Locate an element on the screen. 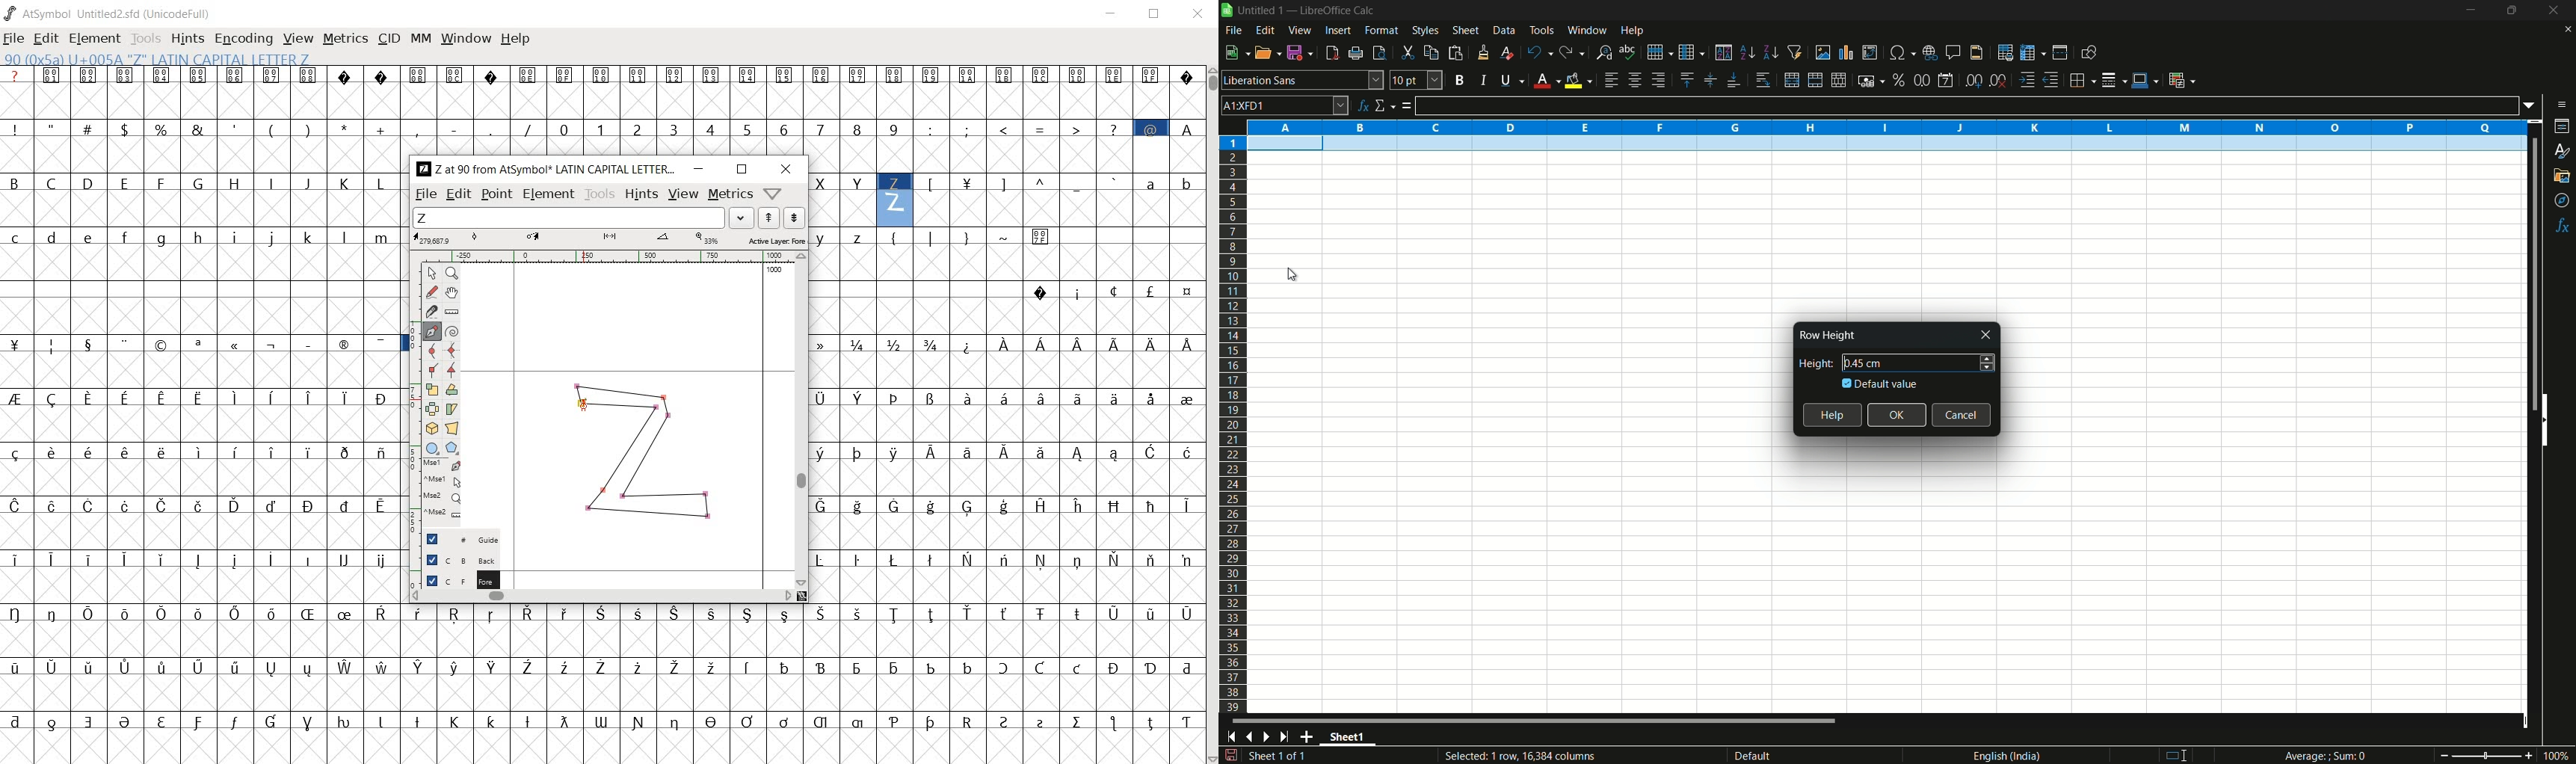 The height and width of the screenshot is (784, 2576). perform a perspective transformation on the selection is located at coordinates (452, 428).